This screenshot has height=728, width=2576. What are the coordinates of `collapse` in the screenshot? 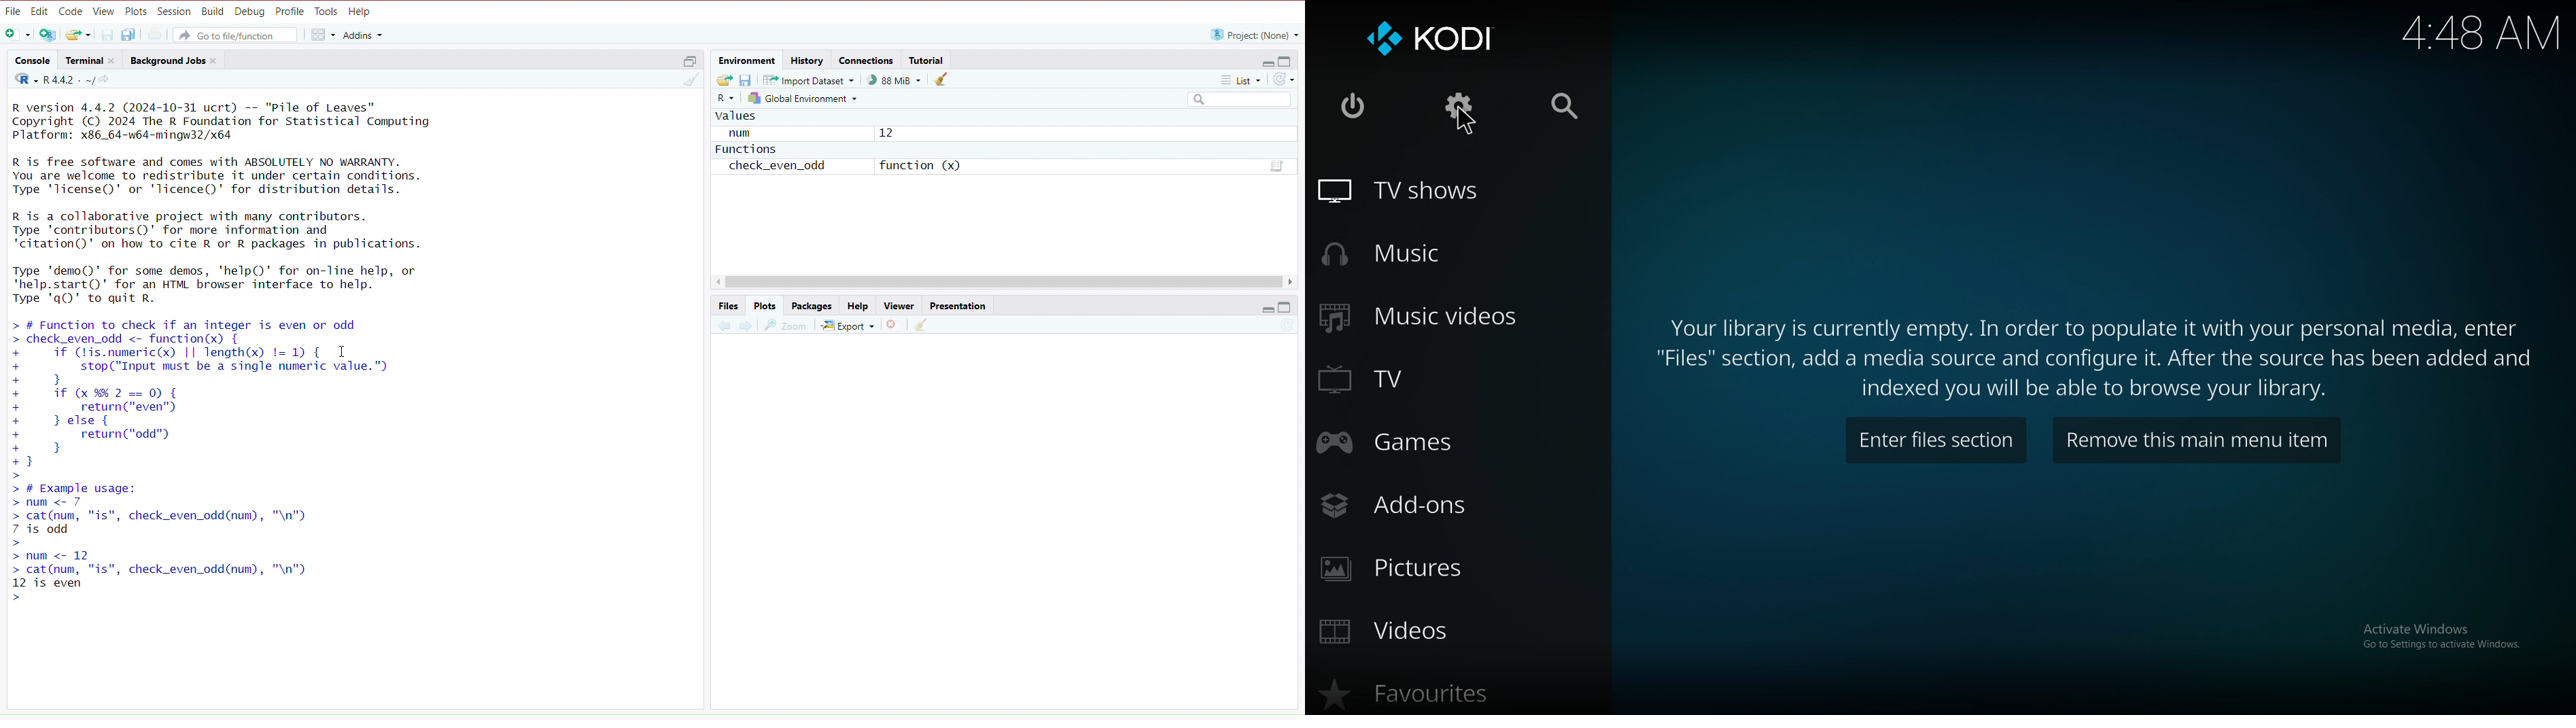 It's located at (1287, 307).